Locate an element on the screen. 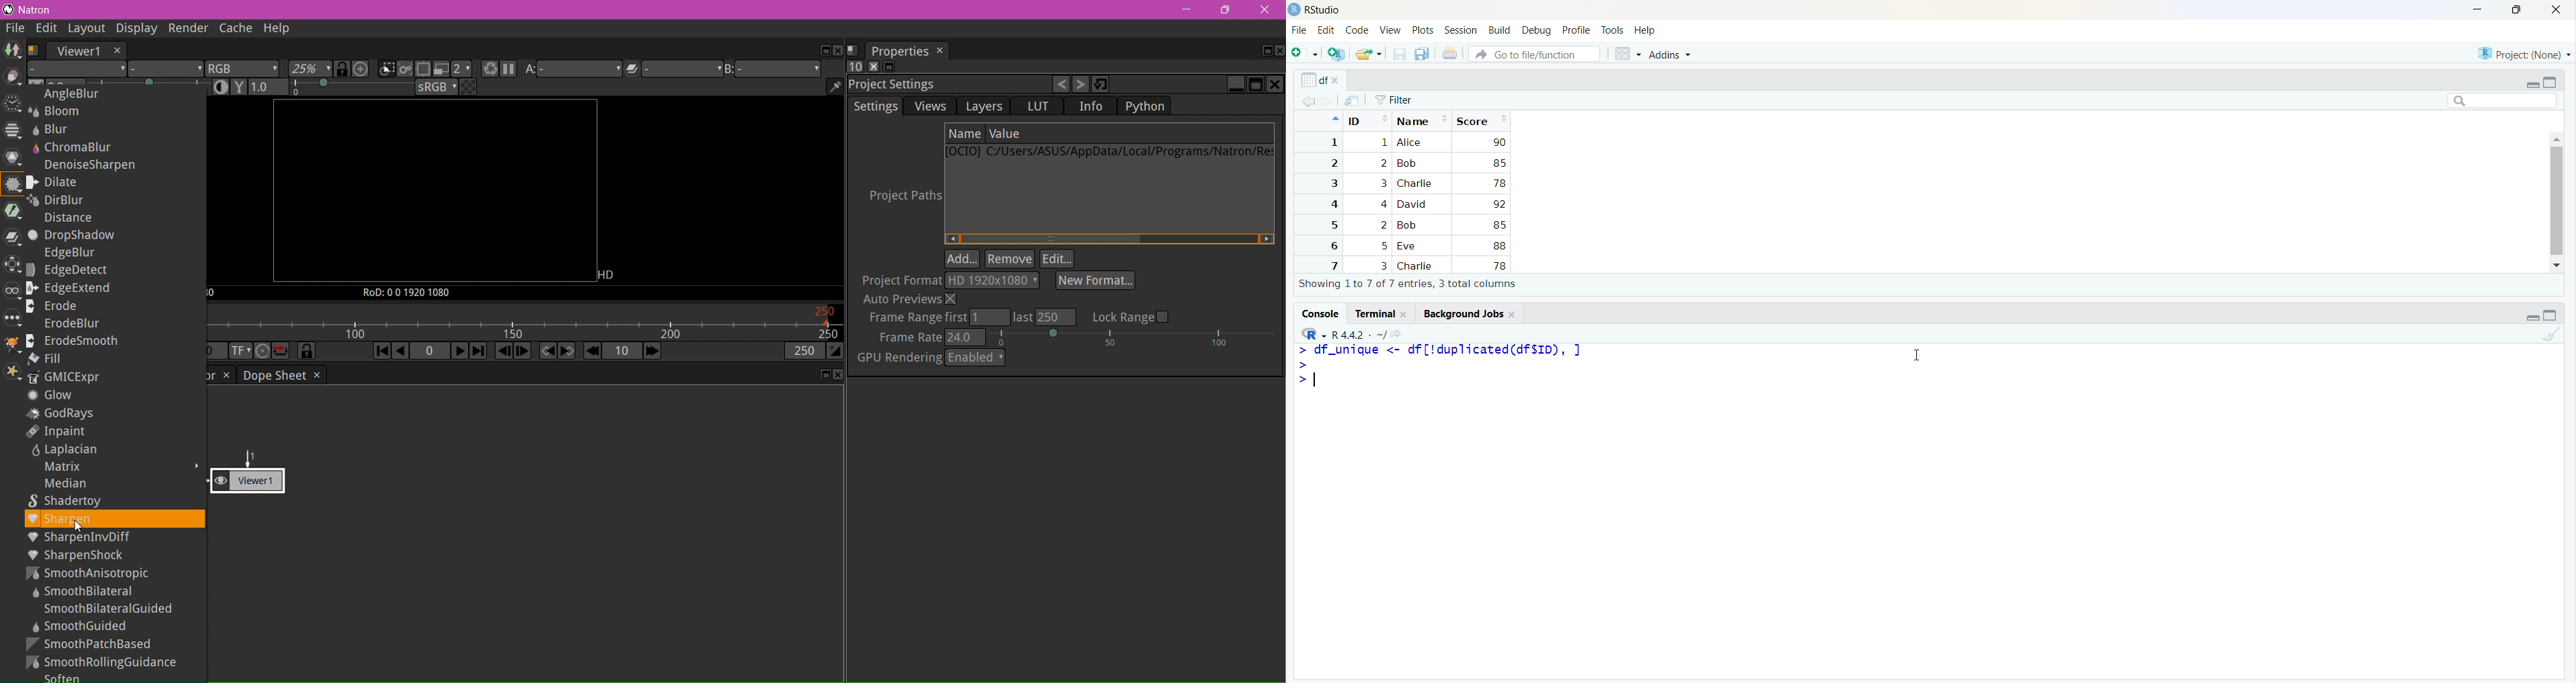 This screenshot has width=2576, height=700. DropShadow is located at coordinates (74, 236).